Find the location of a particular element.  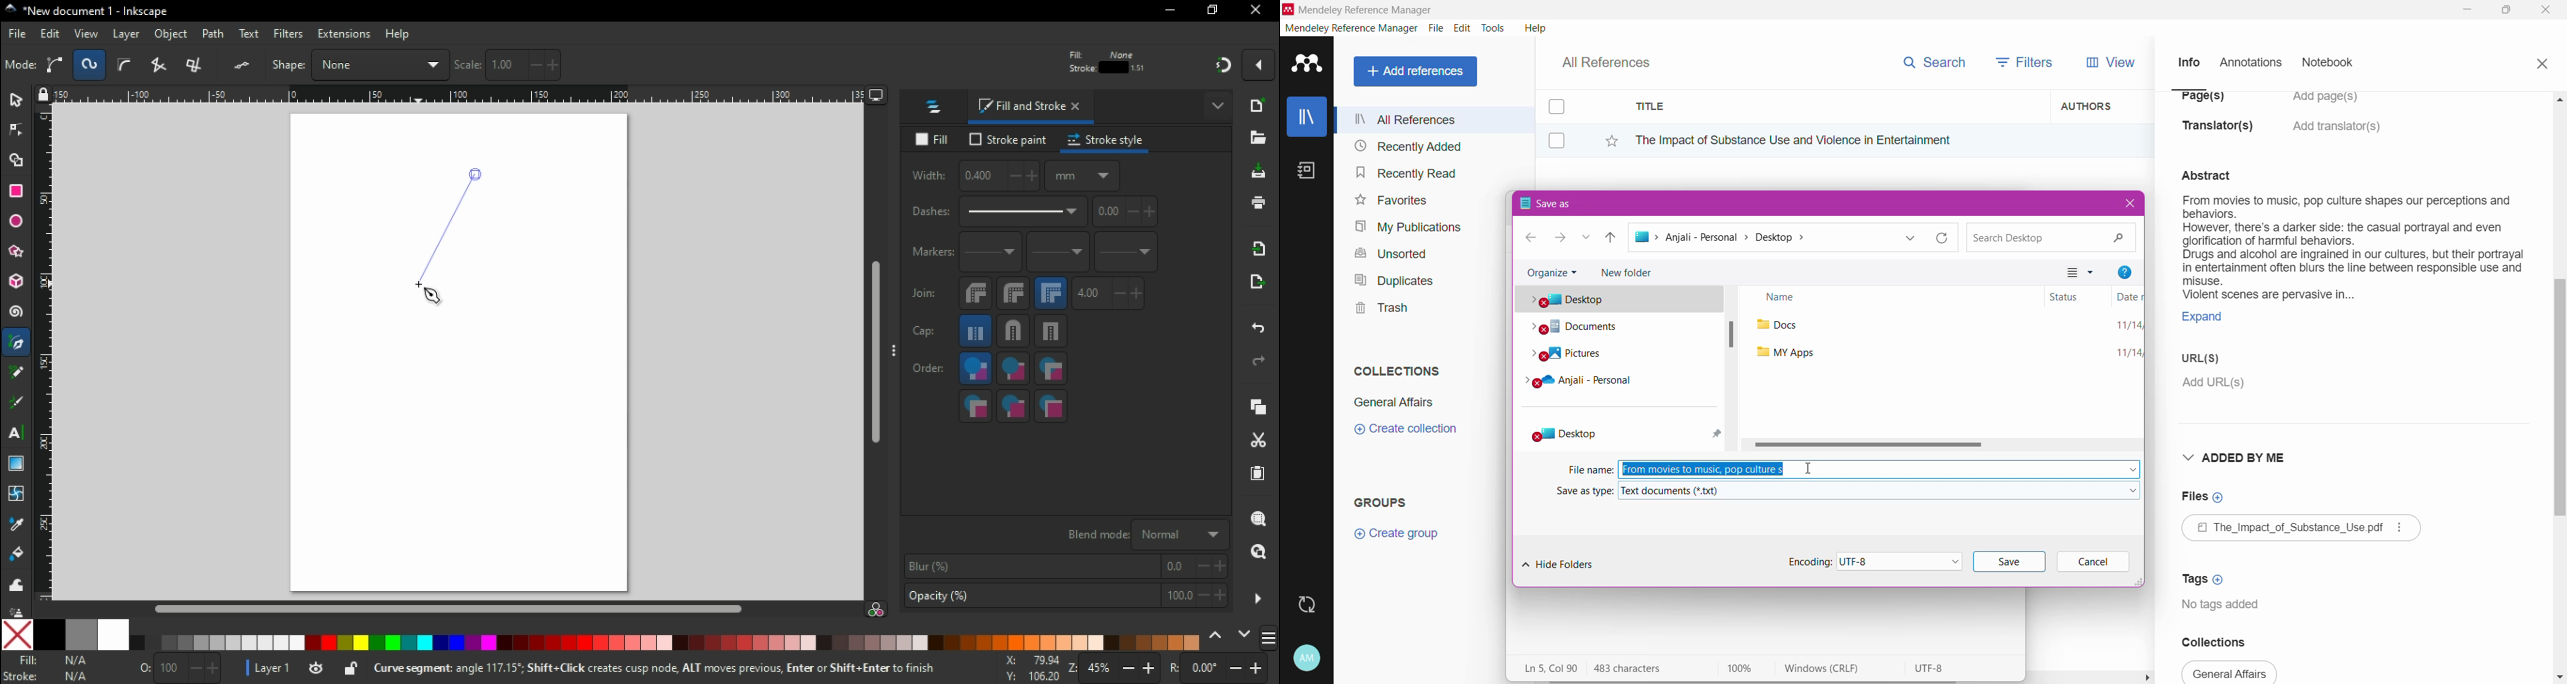

Groups is located at coordinates (1386, 502).